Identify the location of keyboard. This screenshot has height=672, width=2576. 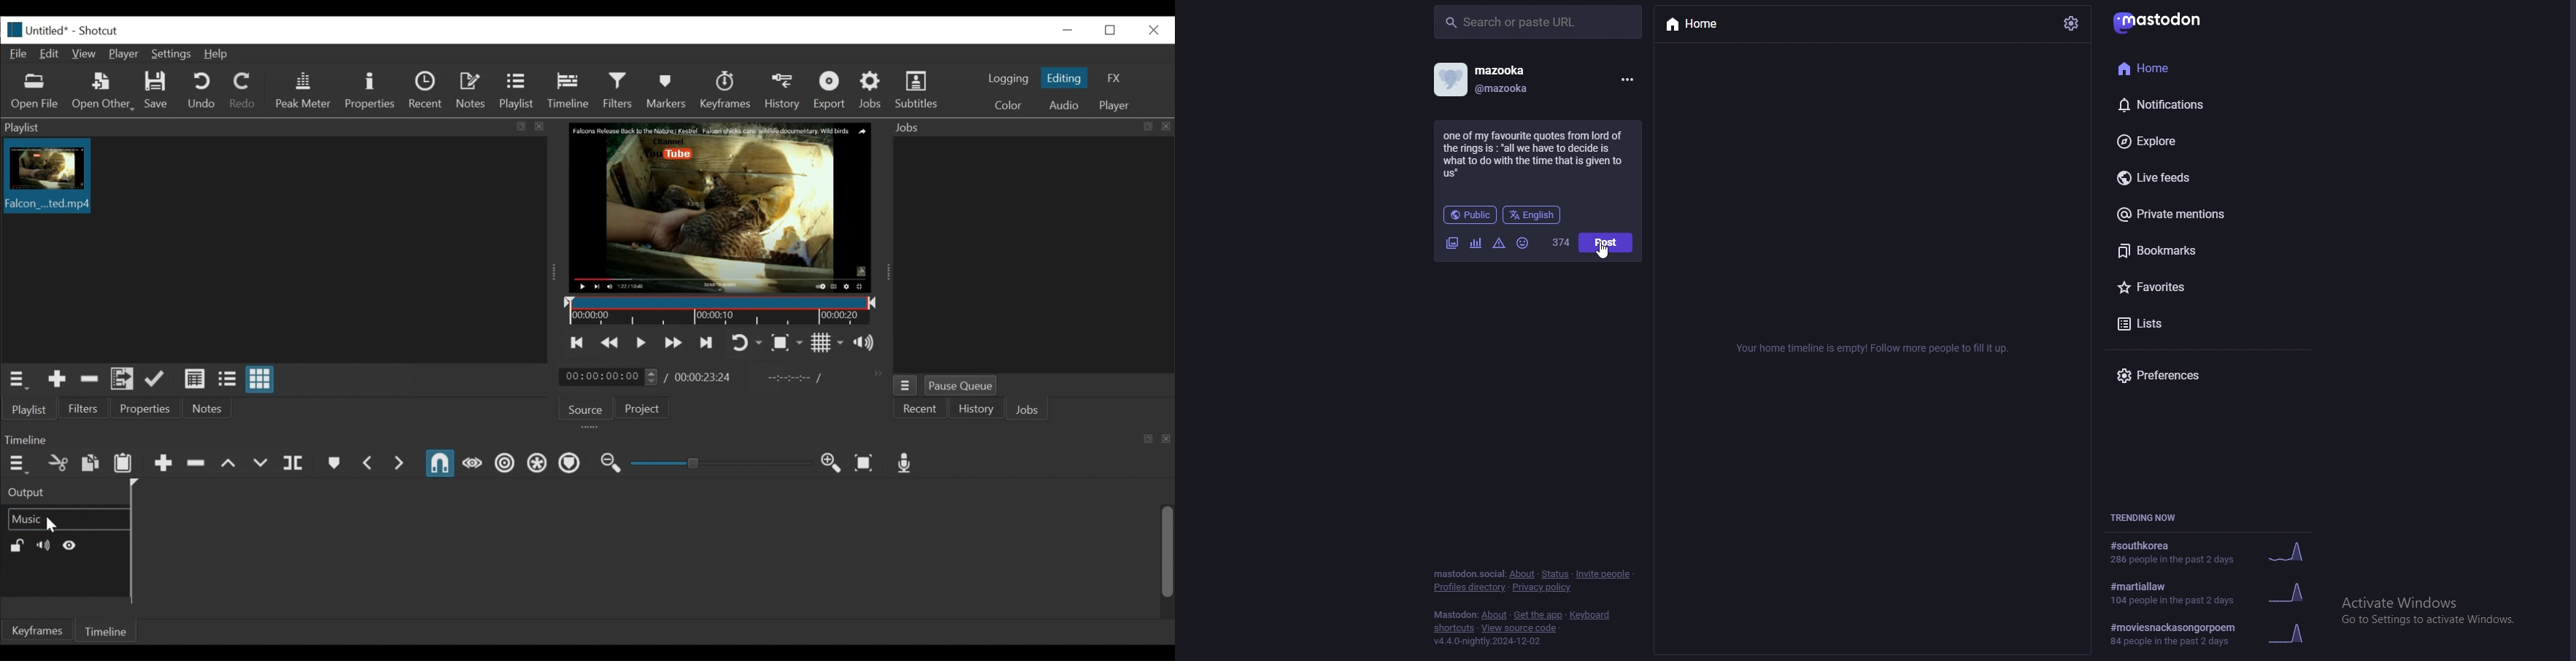
(1592, 615).